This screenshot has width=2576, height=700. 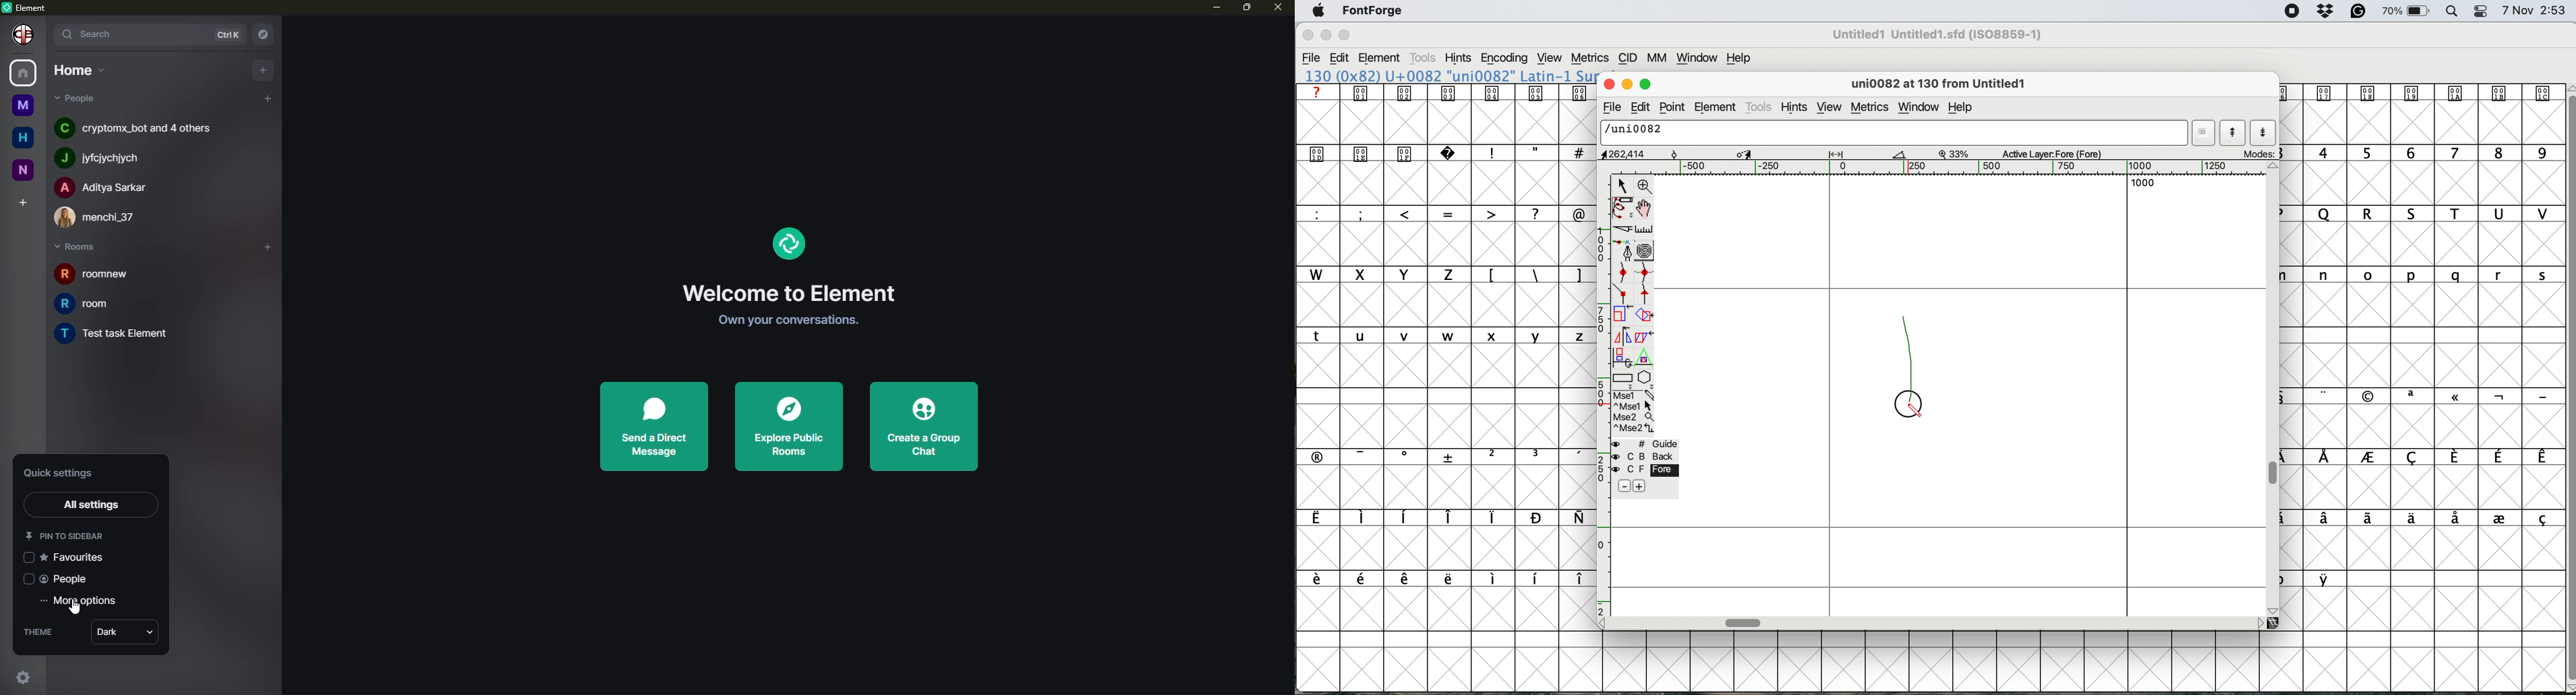 I want to click on favorites, so click(x=78, y=559).